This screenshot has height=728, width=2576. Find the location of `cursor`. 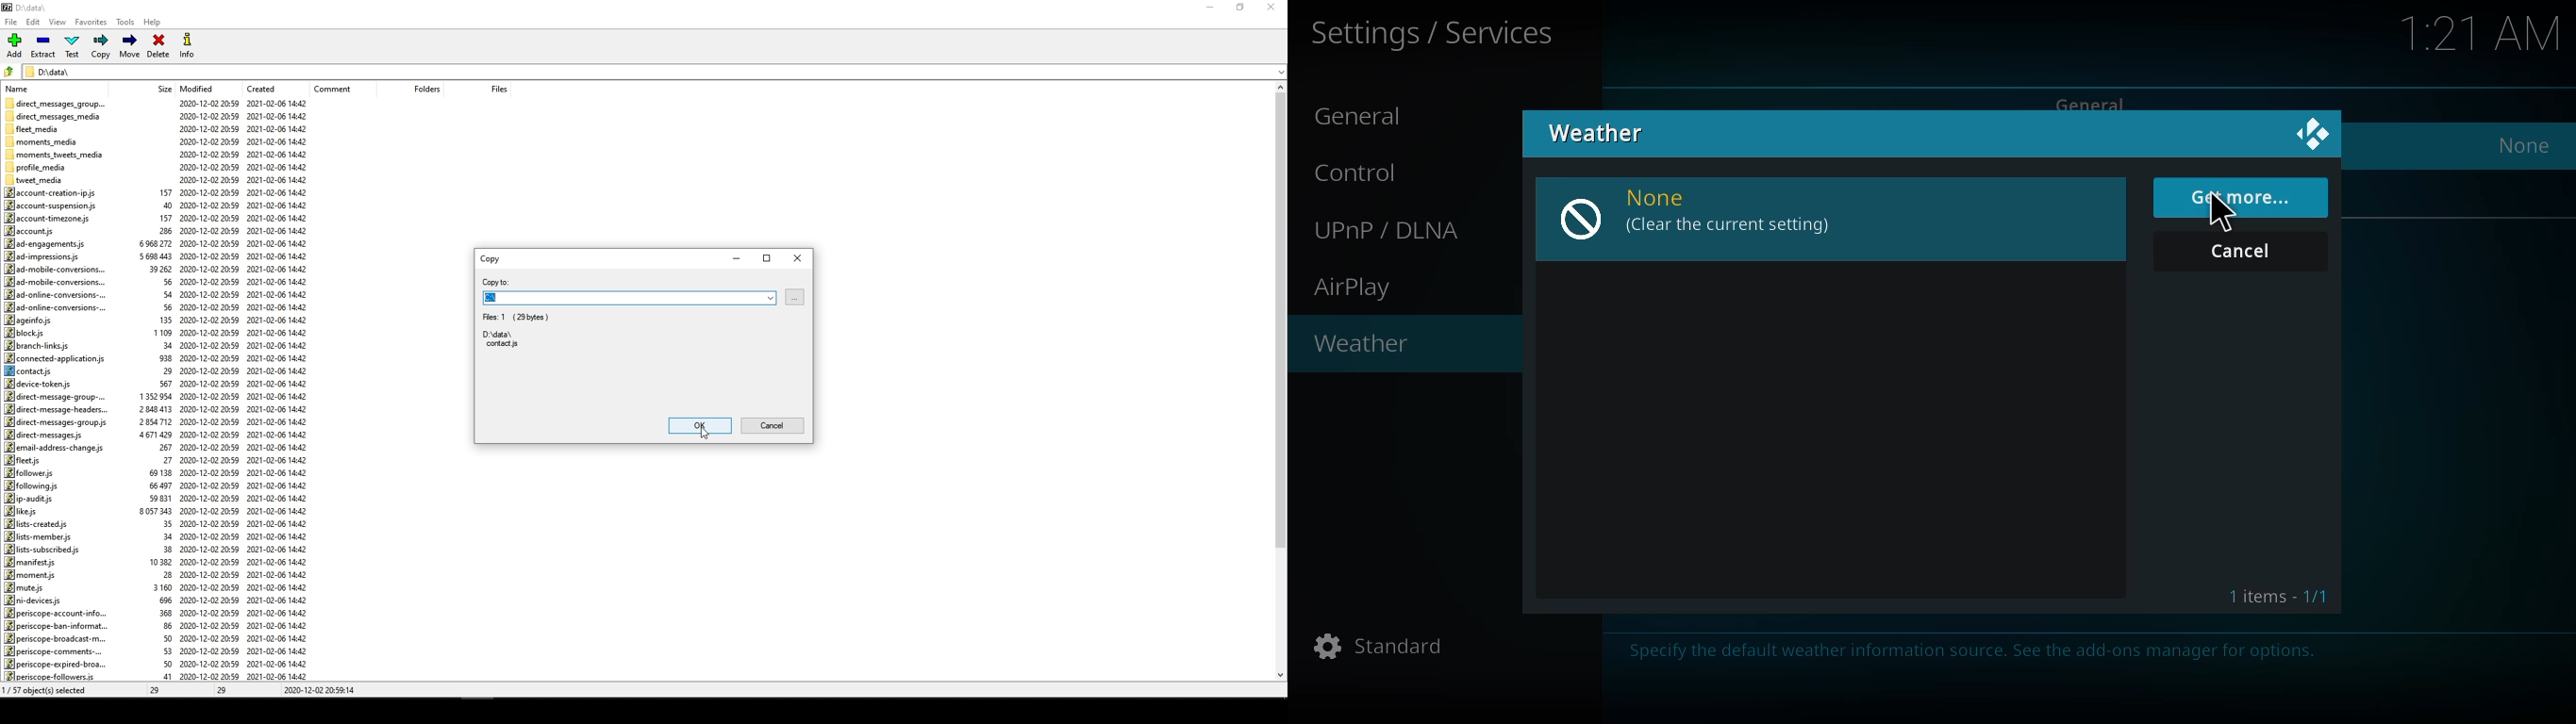

cursor is located at coordinates (2223, 214).